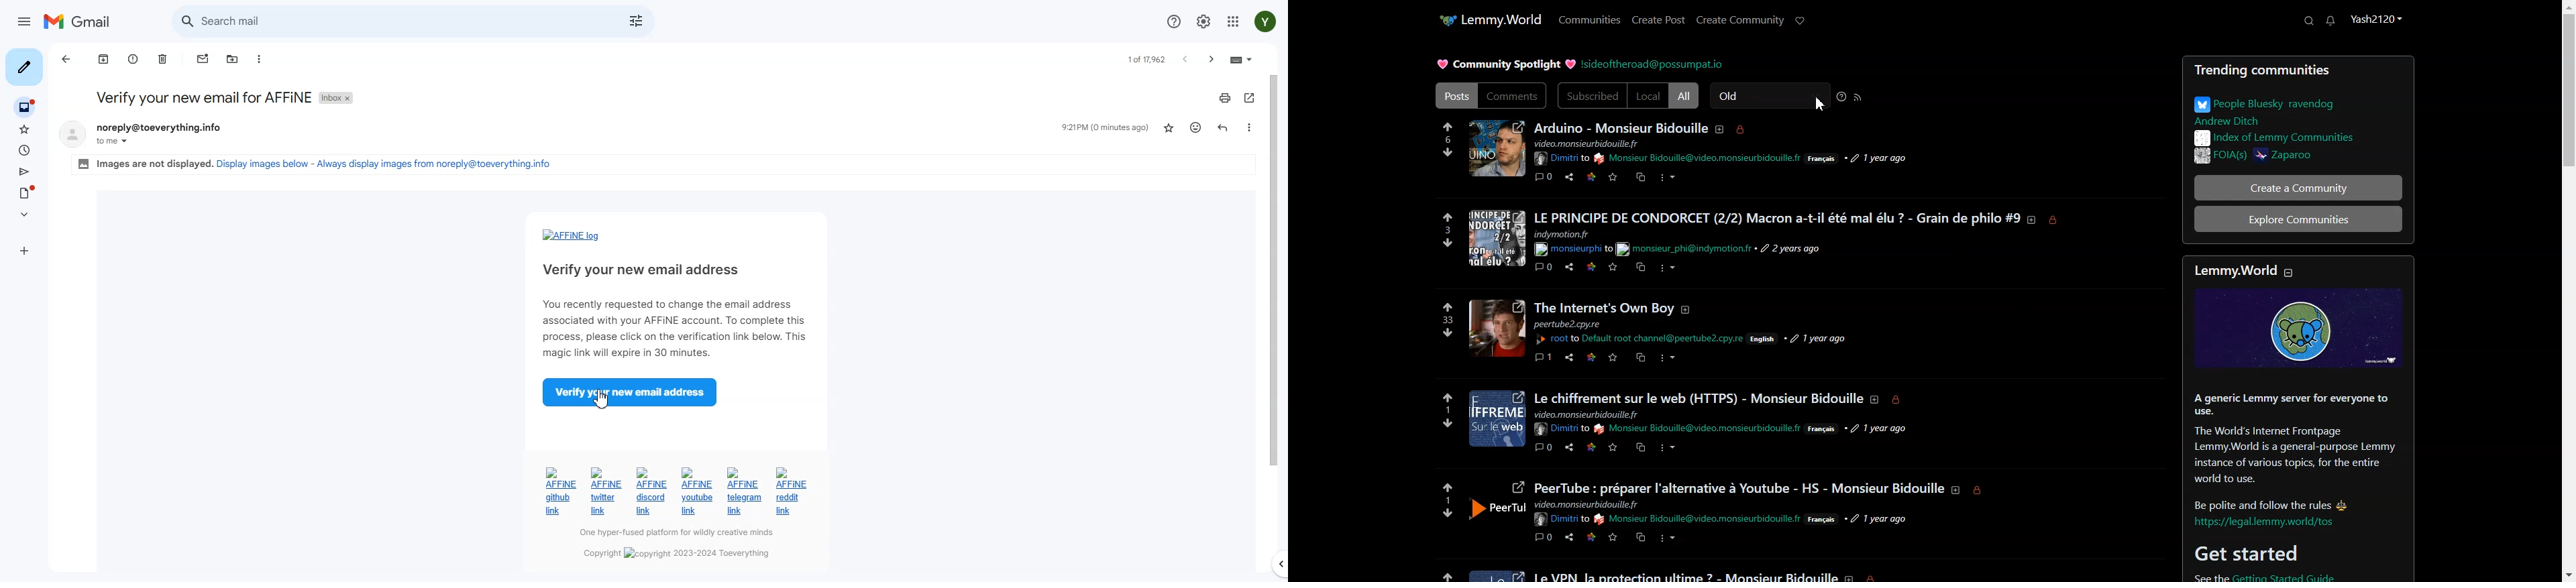 This screenshot has height=588, width=2576. Describe the element at coordinates (396, 21) in the screenshot. I see `Search mail` at that location.